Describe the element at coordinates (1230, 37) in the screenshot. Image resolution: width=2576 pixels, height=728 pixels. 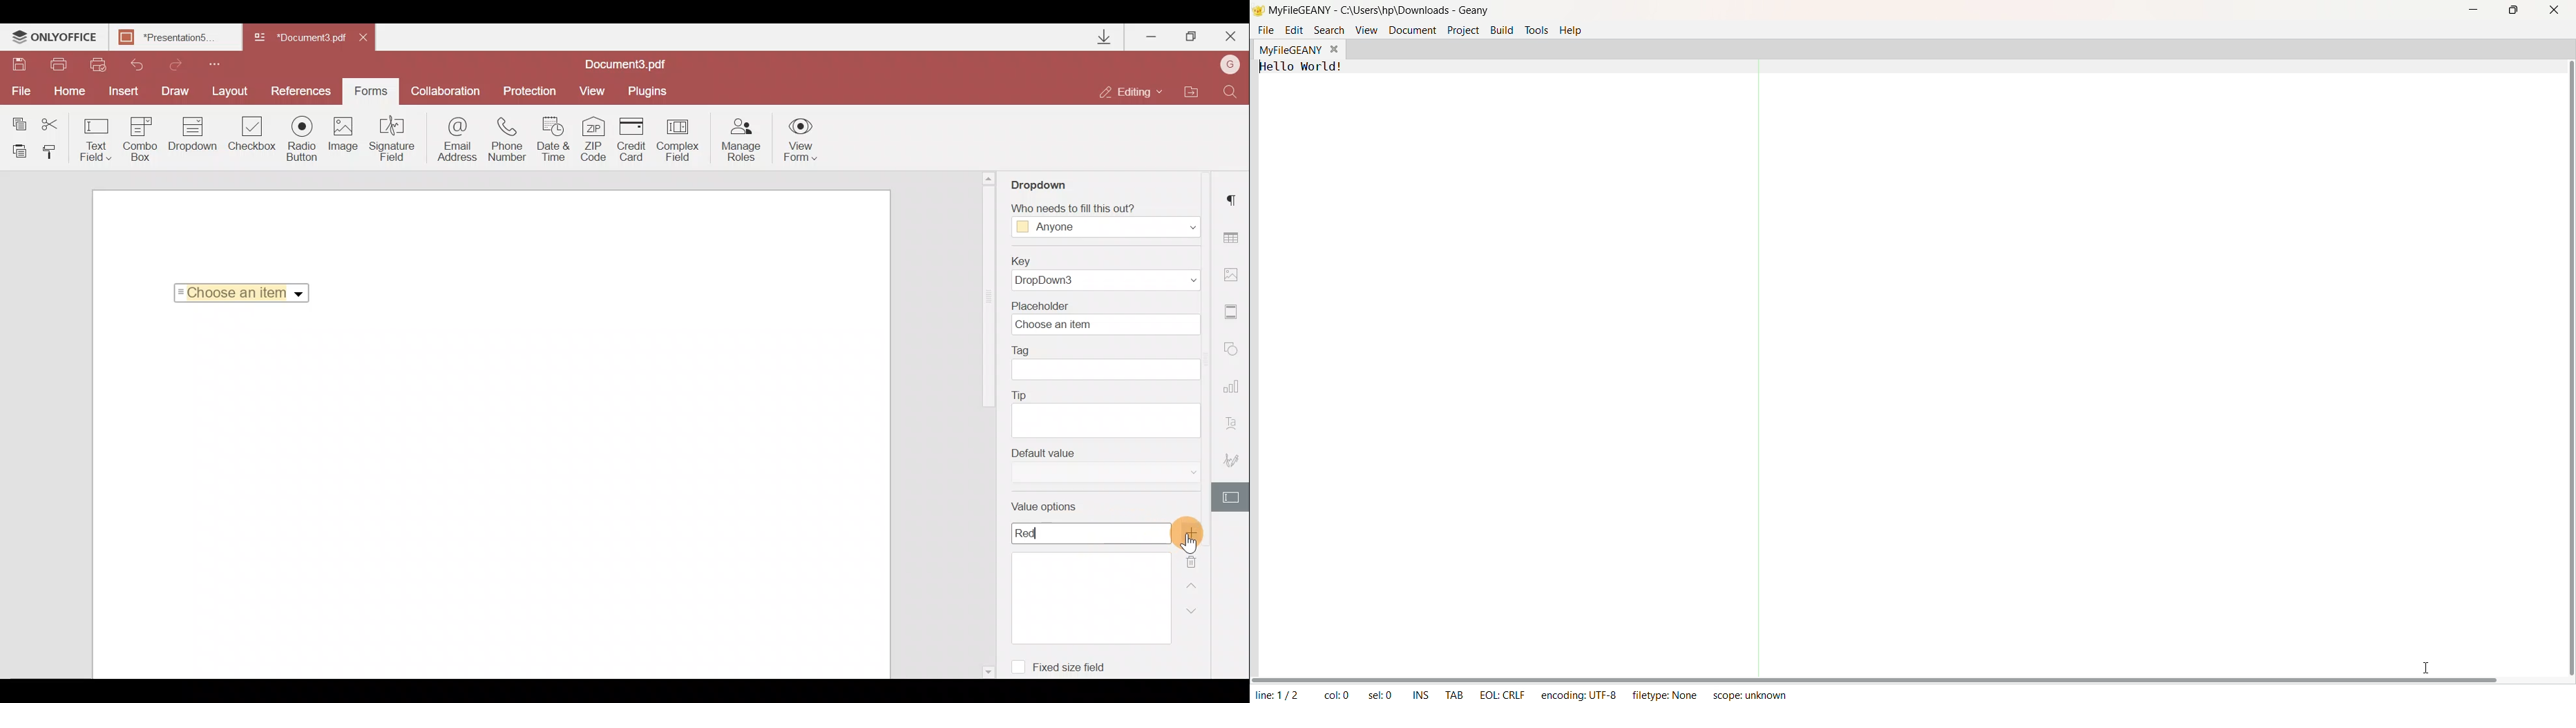
I see `Close` at that location.